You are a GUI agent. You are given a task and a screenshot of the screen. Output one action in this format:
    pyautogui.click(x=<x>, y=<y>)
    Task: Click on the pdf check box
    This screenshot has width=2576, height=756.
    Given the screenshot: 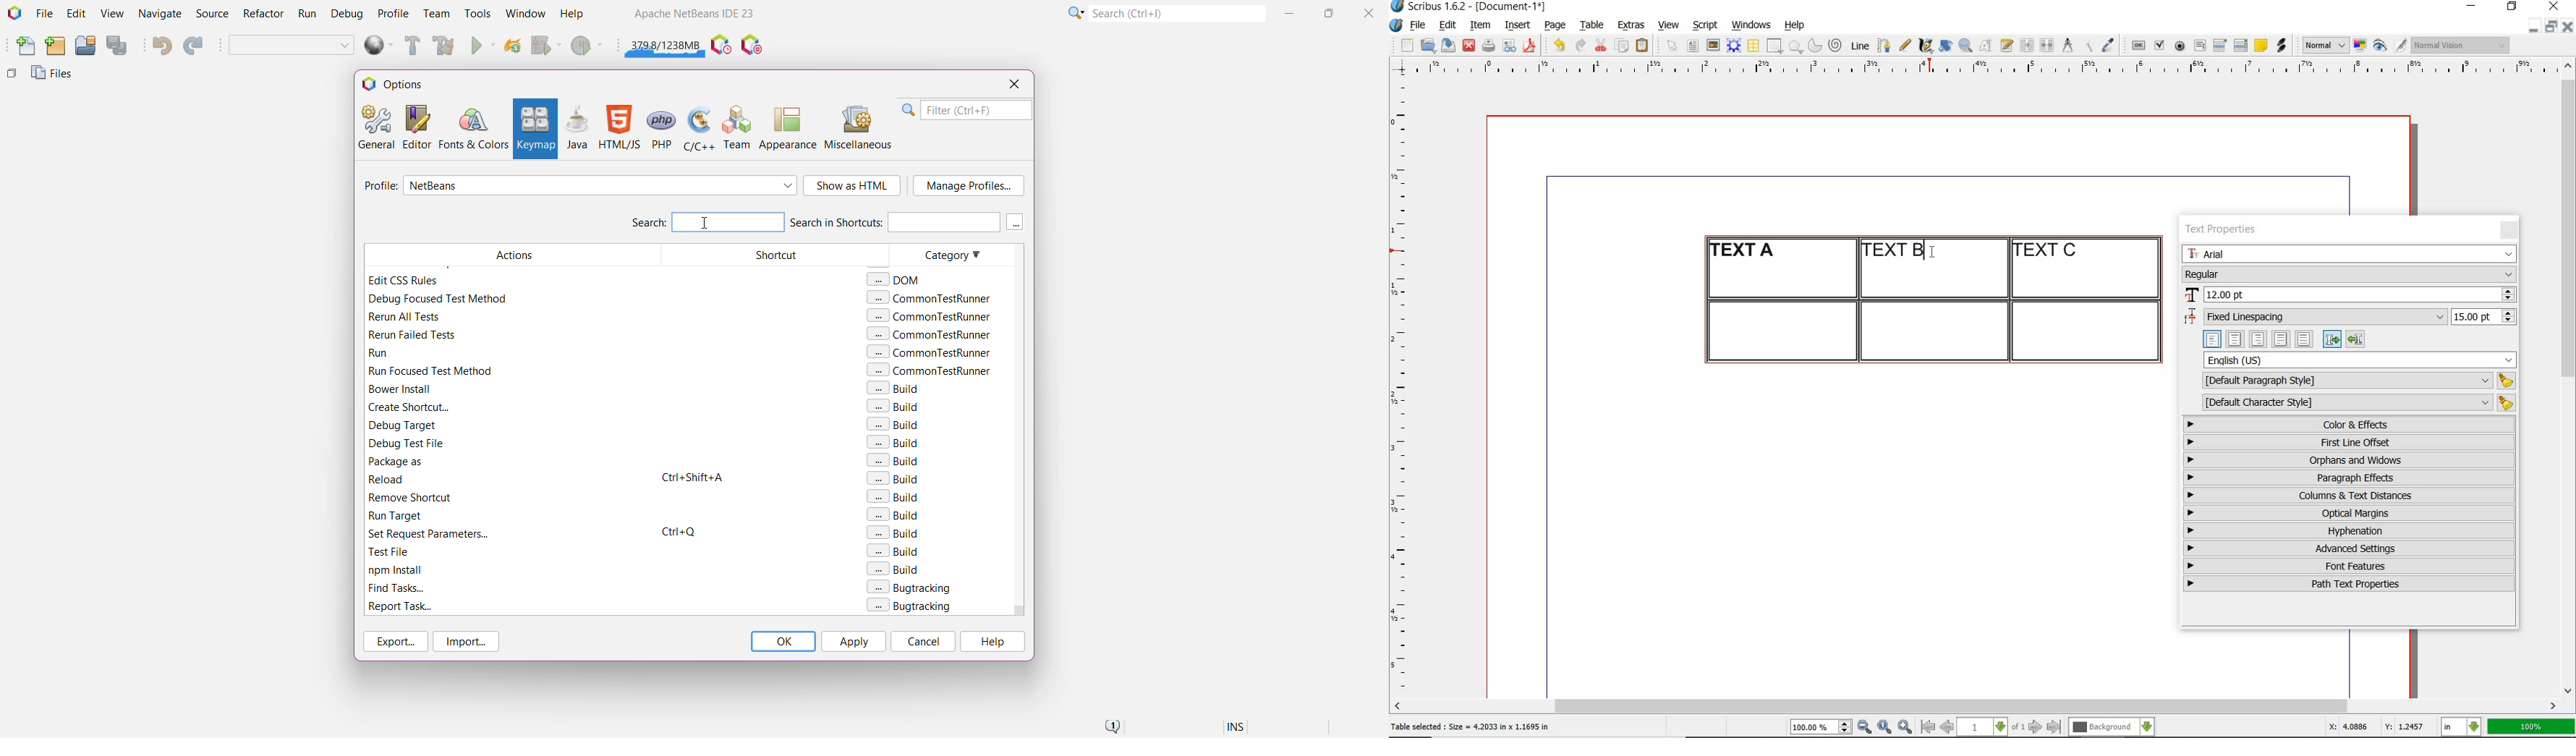 What is the action you would take?
    pyautogui.click(x=2159, y=46)
    